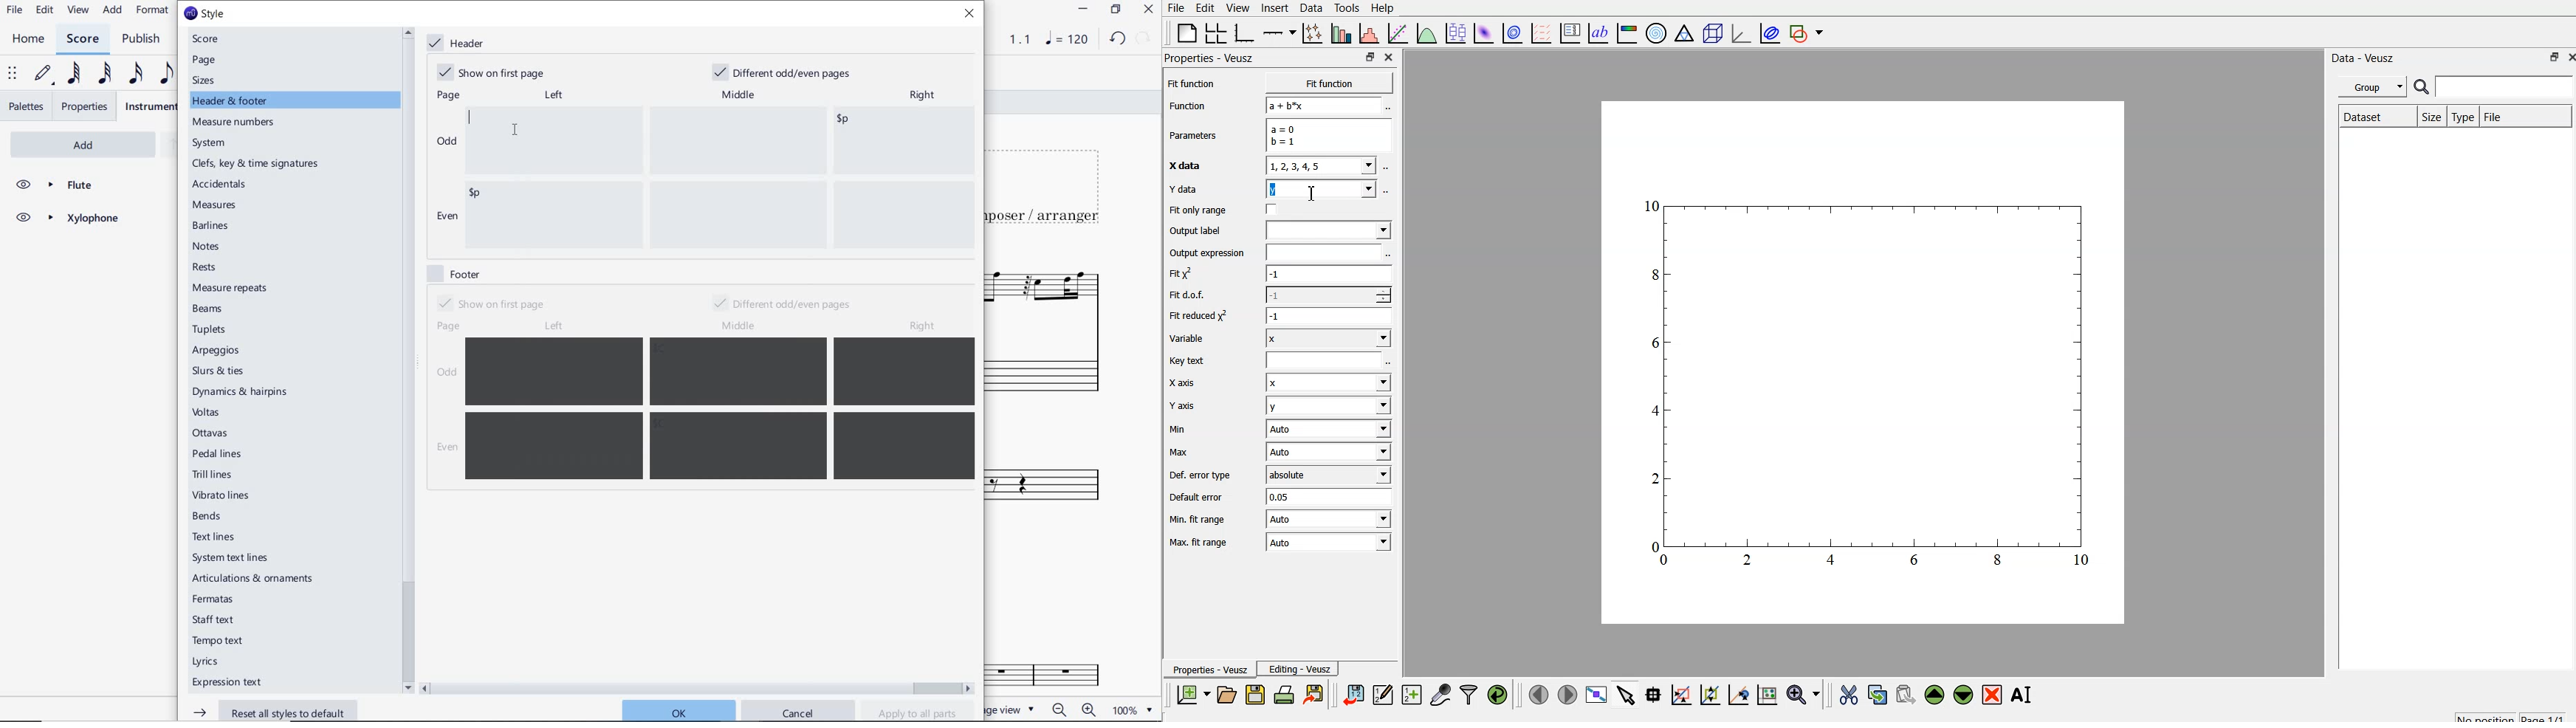  I want to click on rename the selected widget, so click(2025, 694).